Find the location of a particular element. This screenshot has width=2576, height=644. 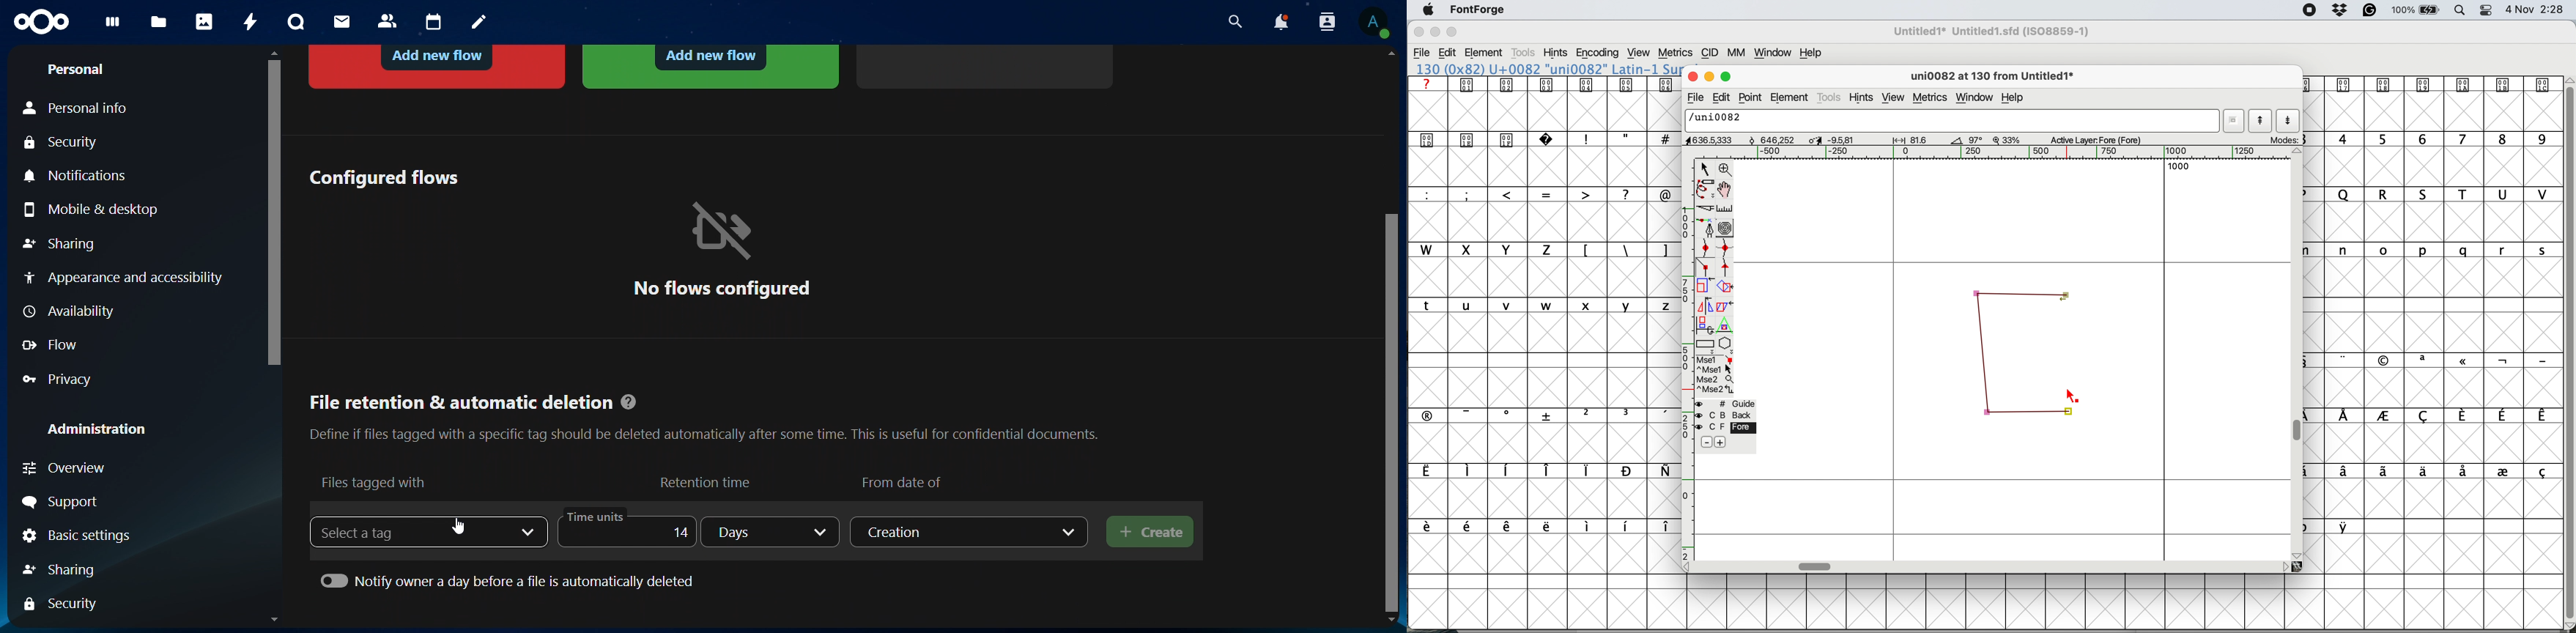

view is located at coordinates (1640, 52).